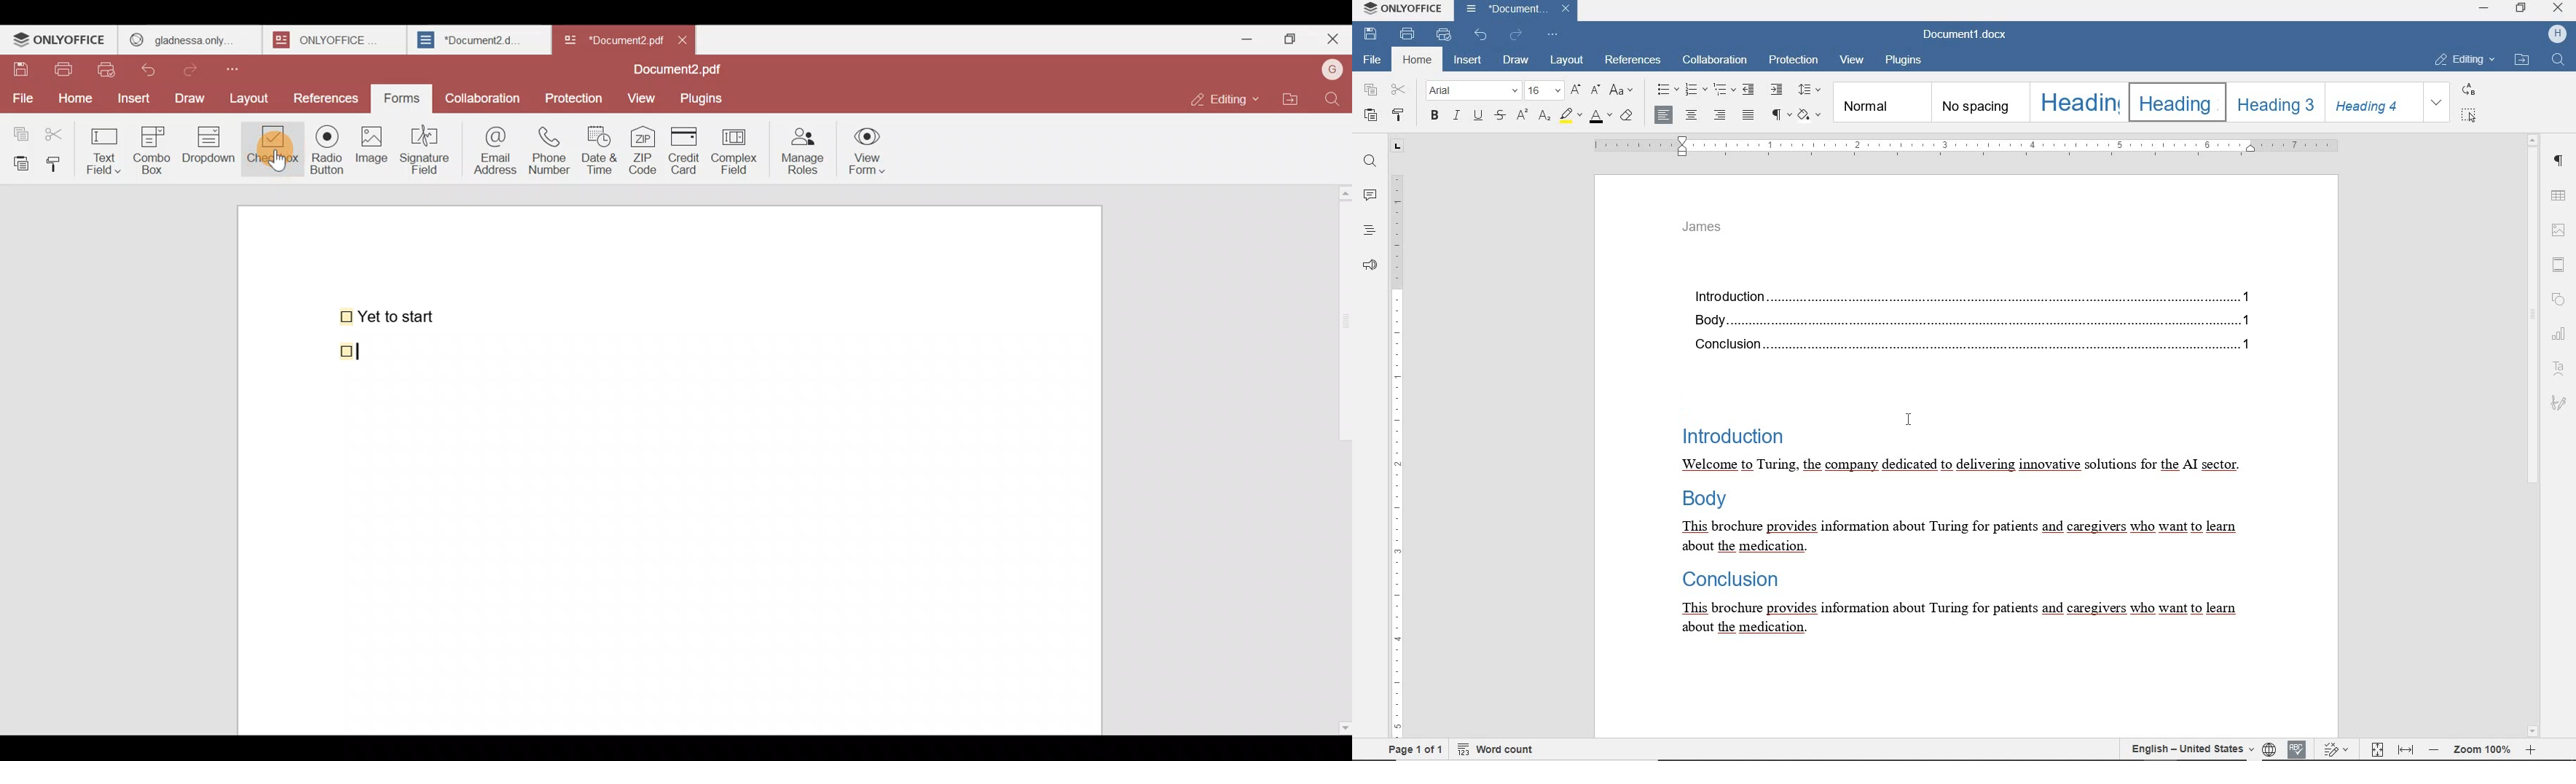  Describe the element at coordinates (1810, 90) in the screenshot. I see `paragraph line spacing` at that location.